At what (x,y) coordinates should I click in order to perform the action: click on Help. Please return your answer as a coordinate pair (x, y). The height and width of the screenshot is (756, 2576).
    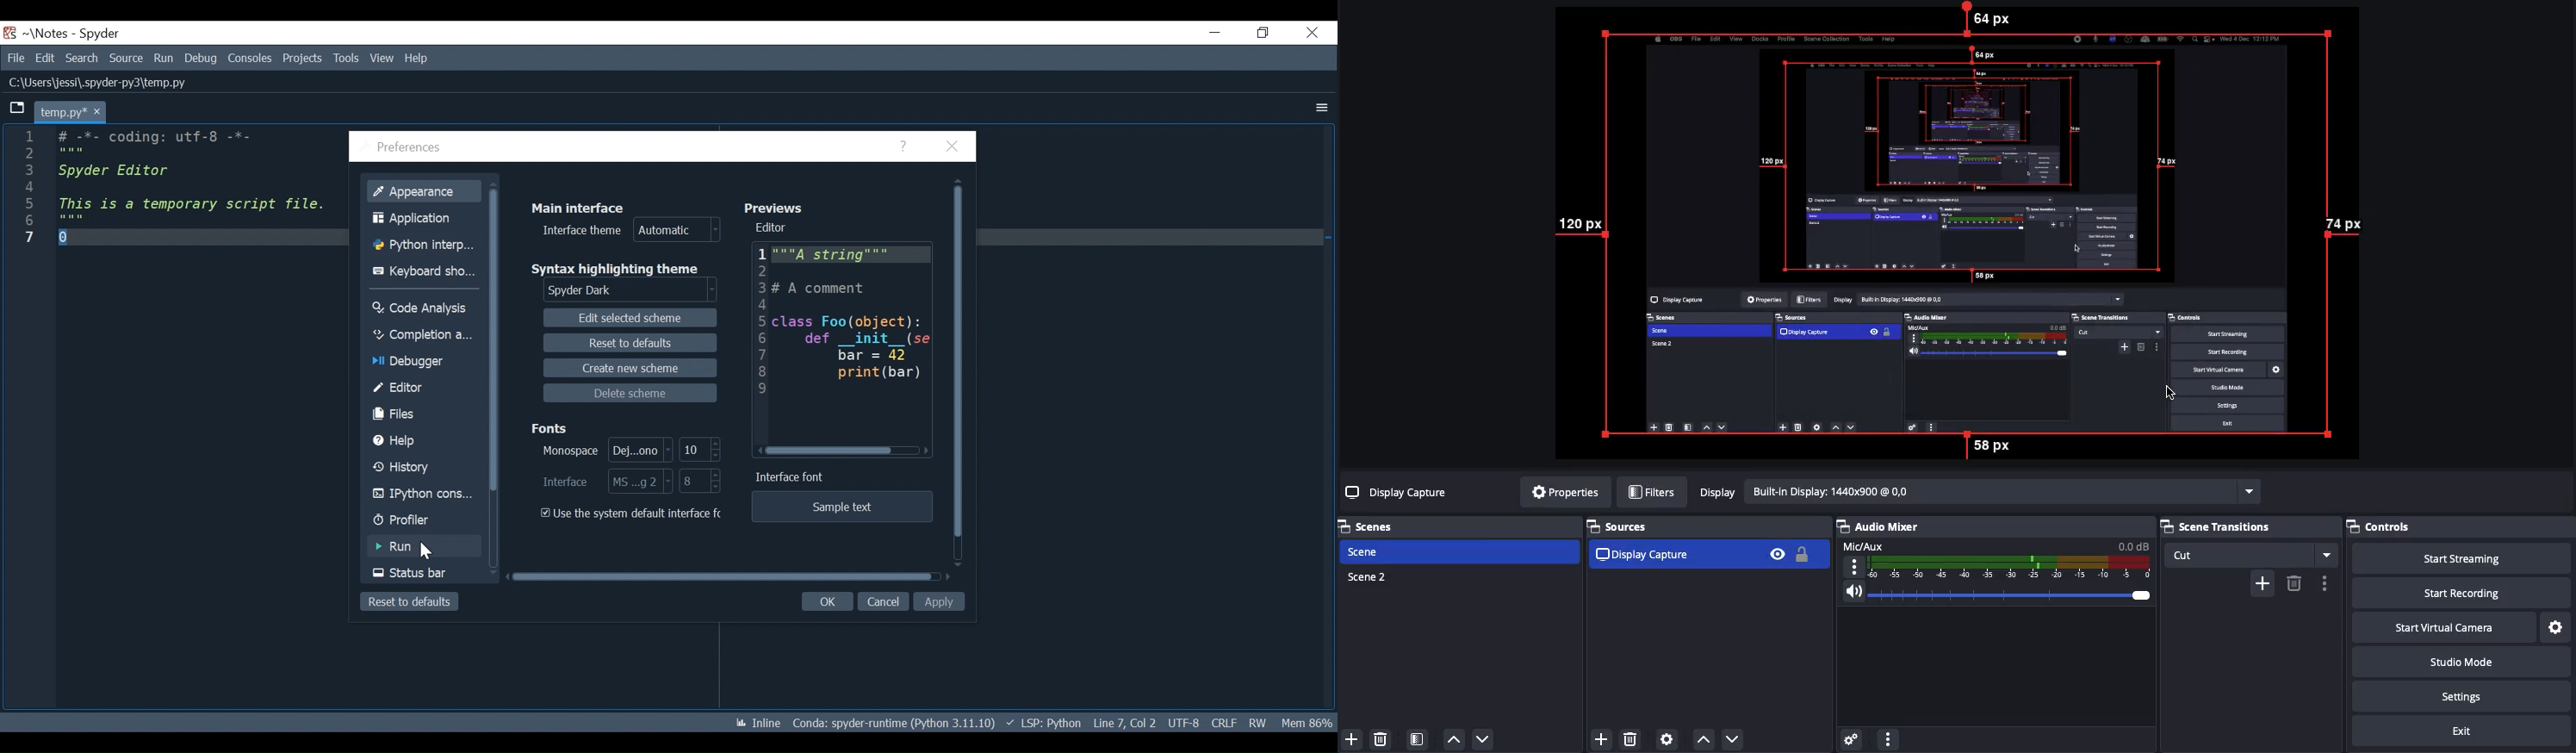
    Looking at the image, I should click on (426, 57).